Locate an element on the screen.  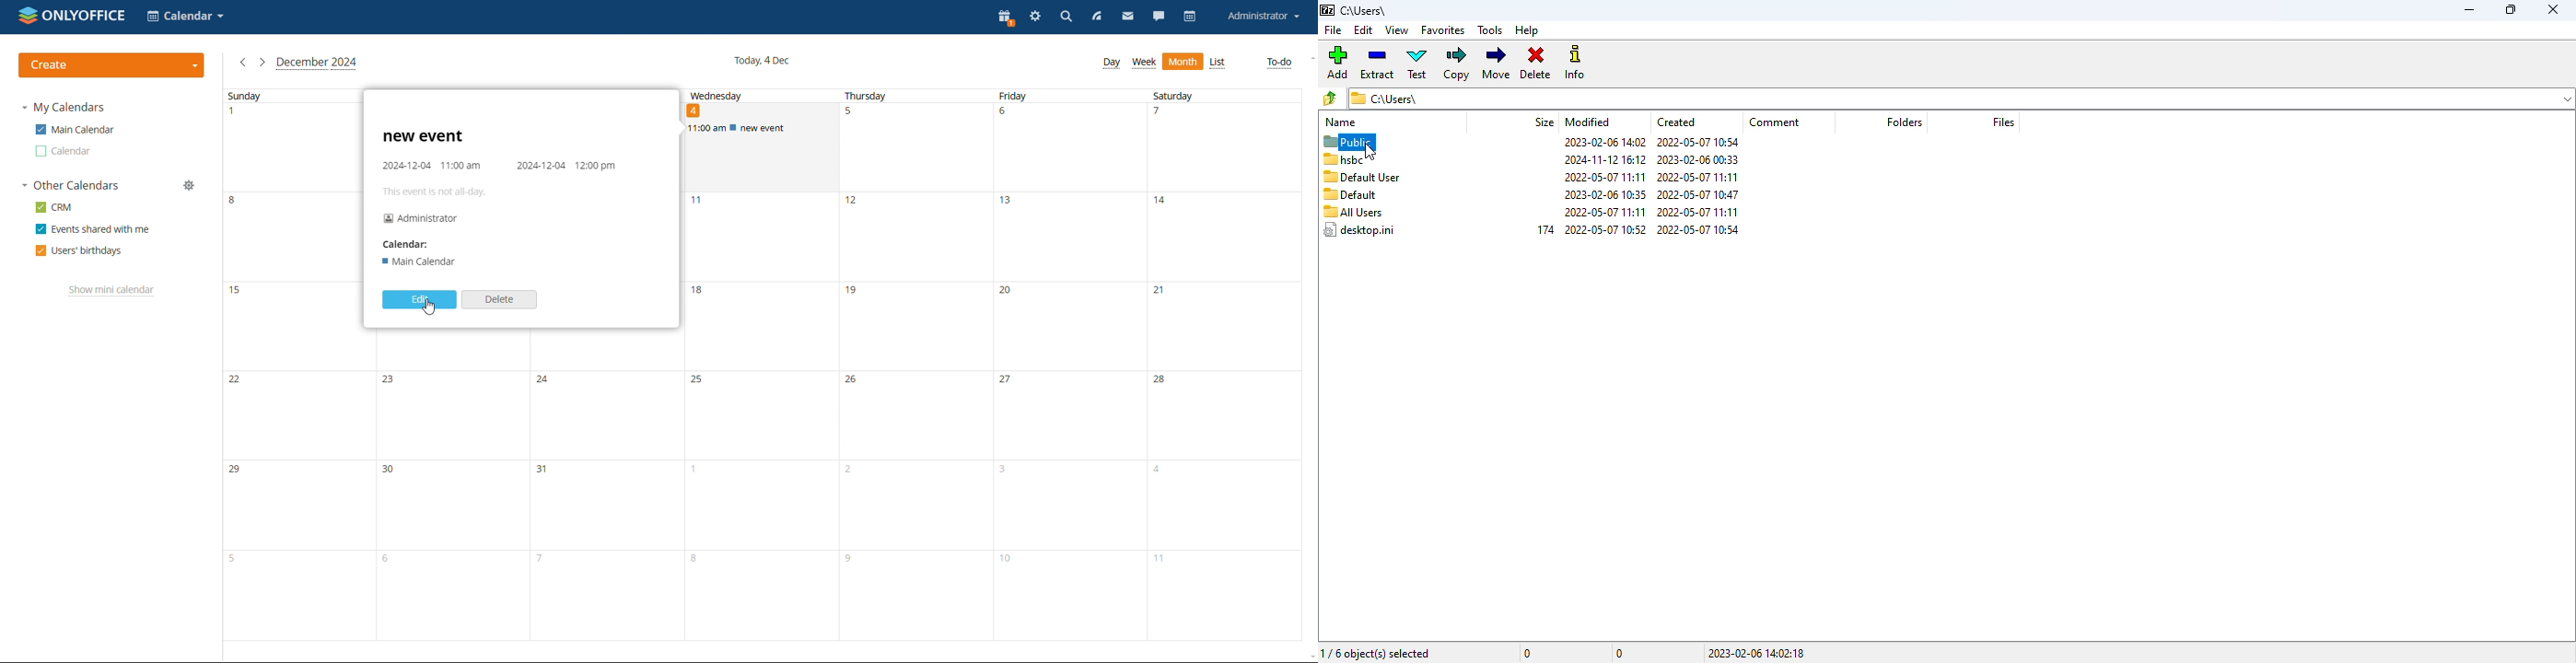
comment is located at coordinates (1775, 123).